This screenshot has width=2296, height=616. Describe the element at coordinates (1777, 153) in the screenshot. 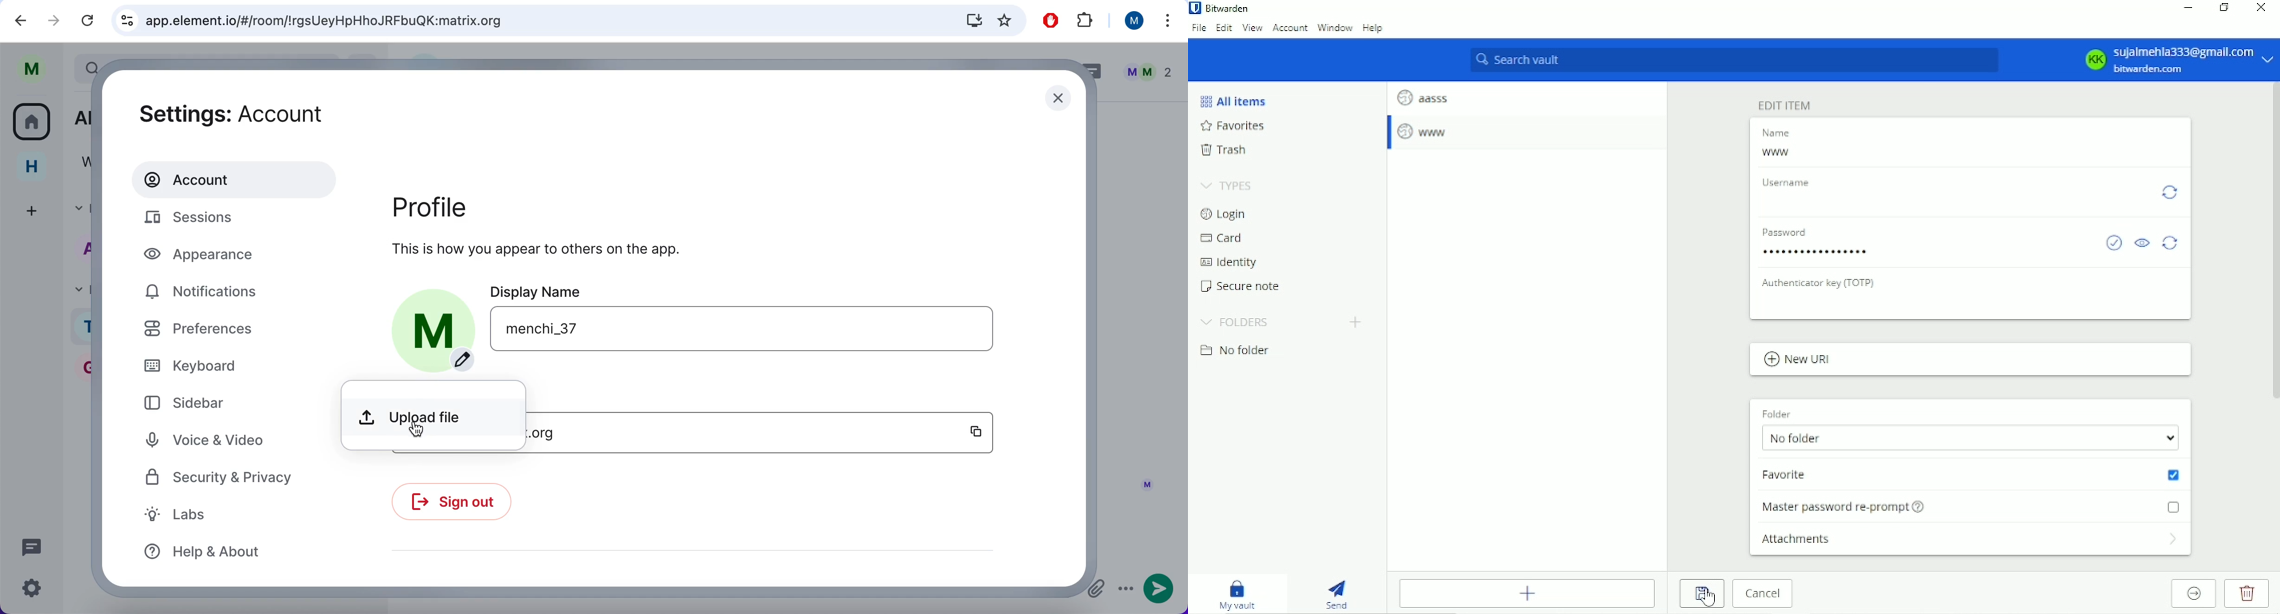

I see `www` at that location.